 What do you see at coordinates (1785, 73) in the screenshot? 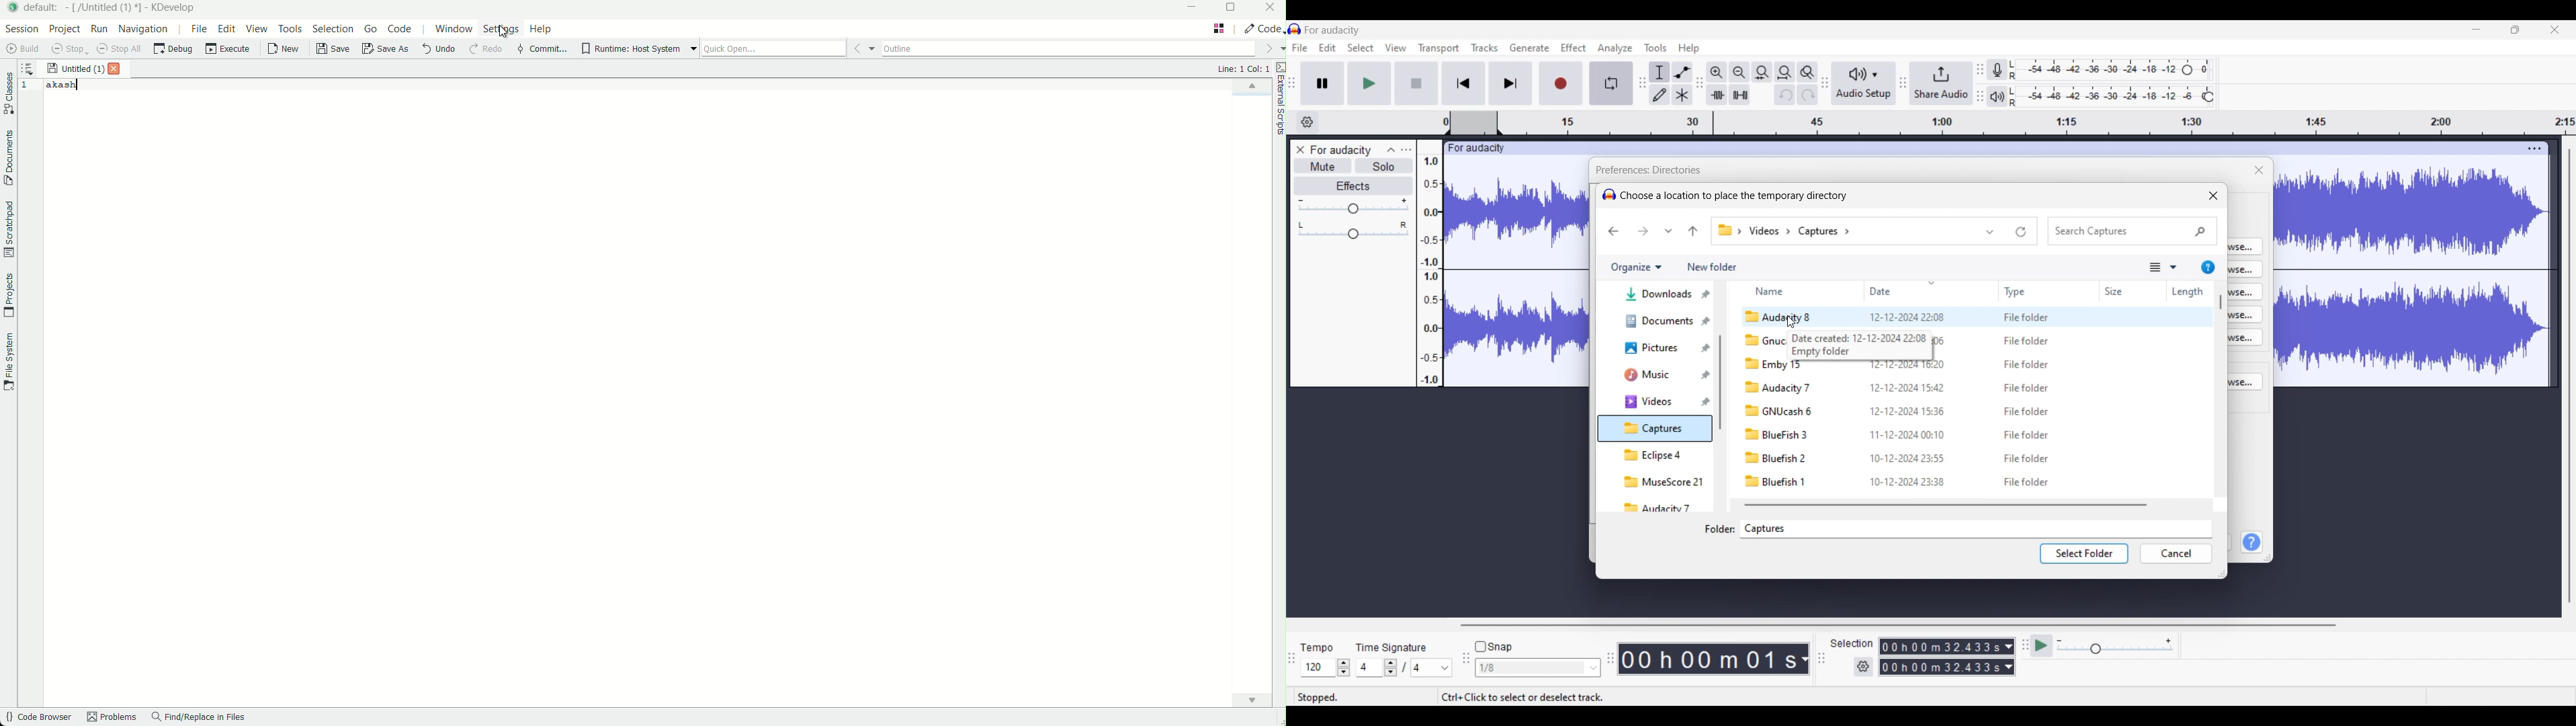
I see `Fit project to width` at bounding box center [1785, 73].